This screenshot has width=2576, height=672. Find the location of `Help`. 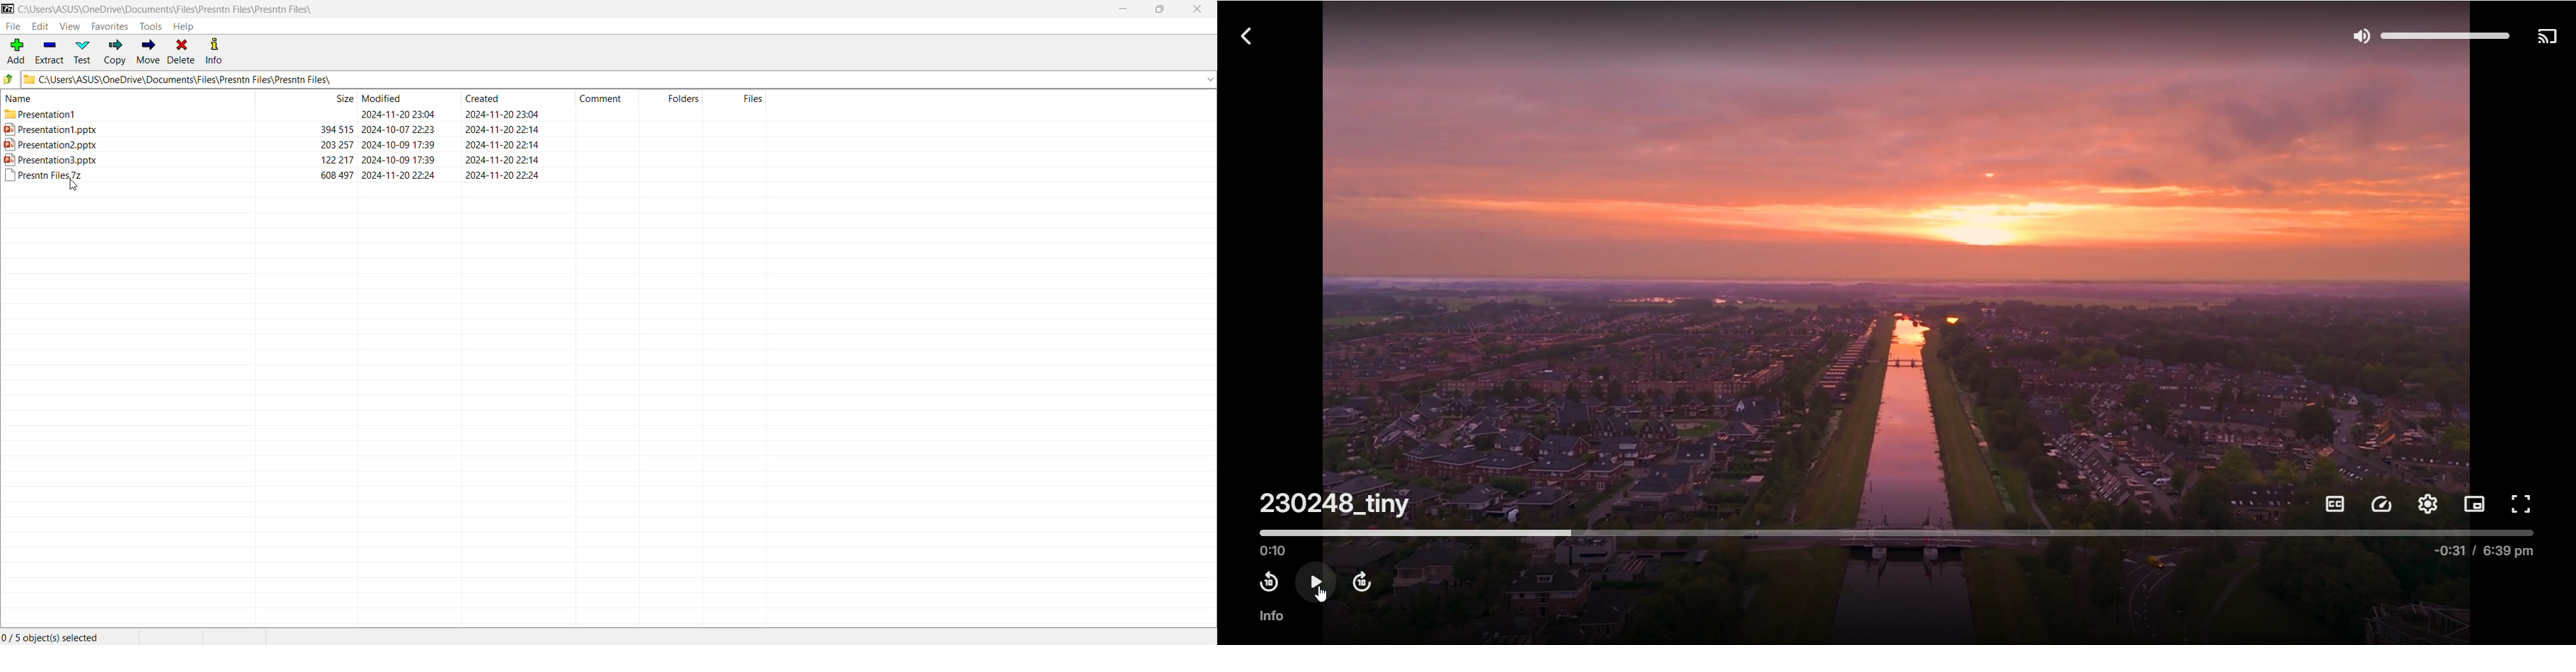

Help is located at coordinates (185, 27).